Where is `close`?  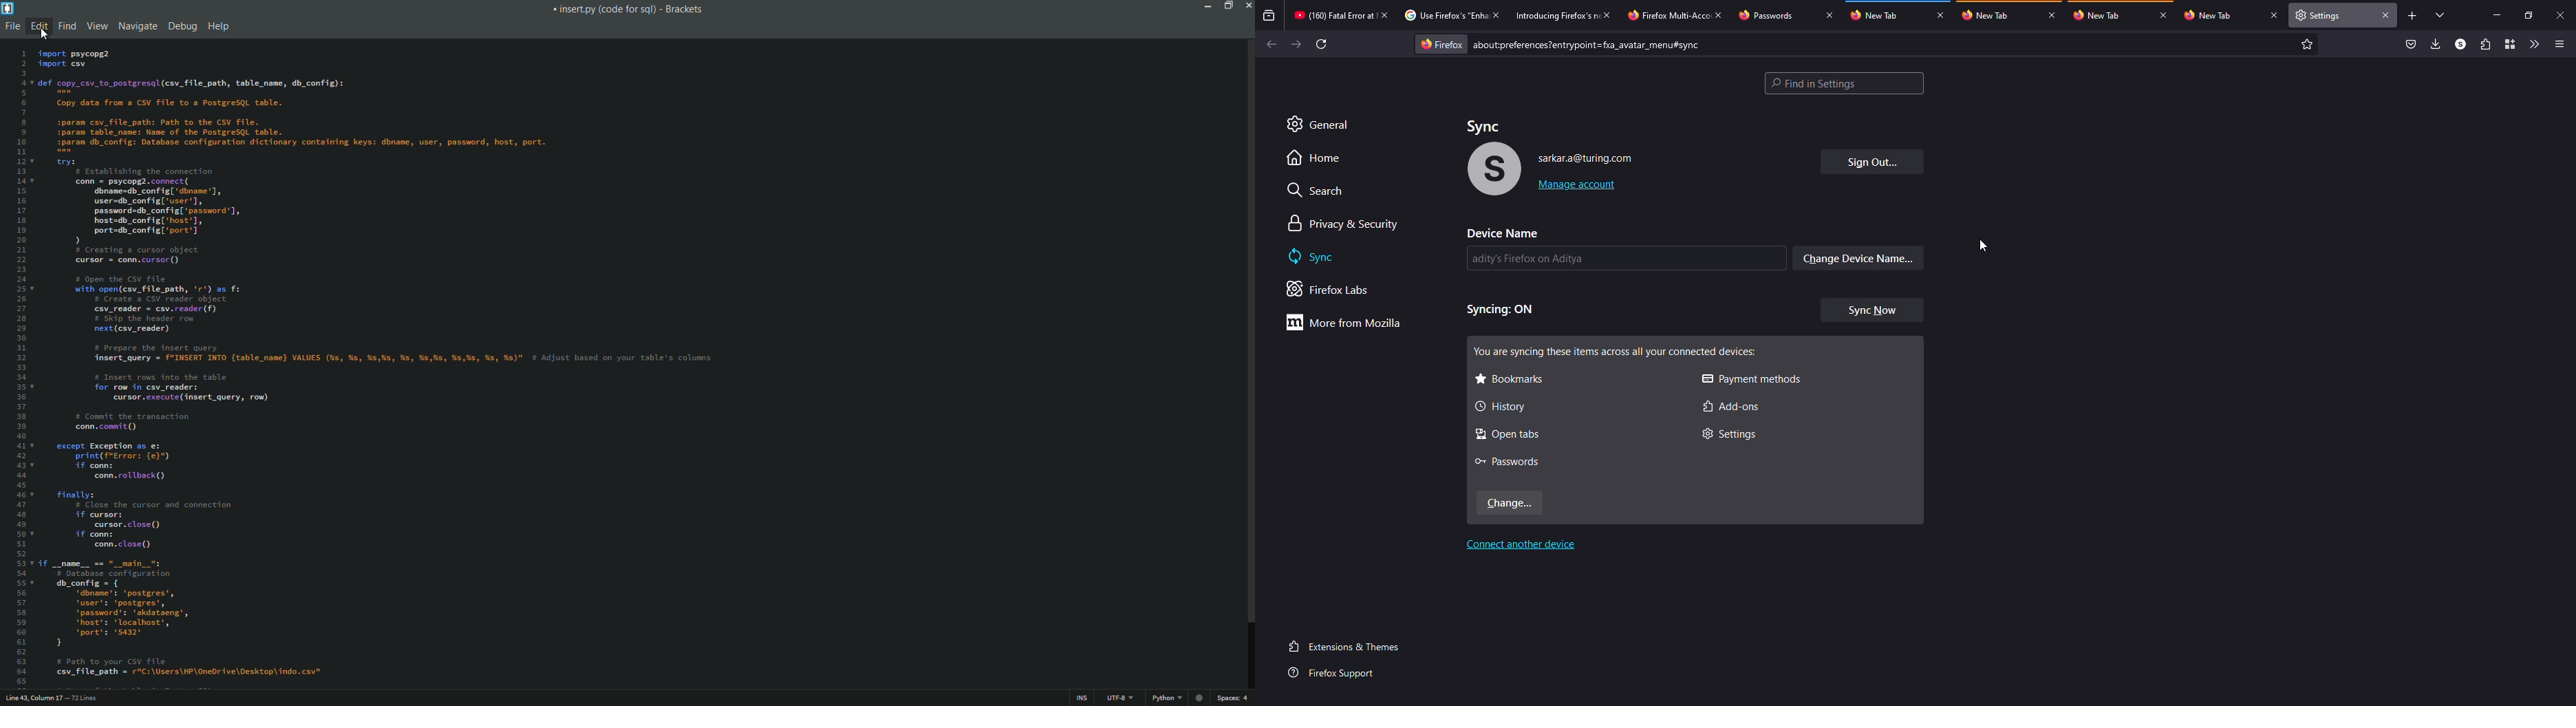
close is located at coordinates (1607, 15).